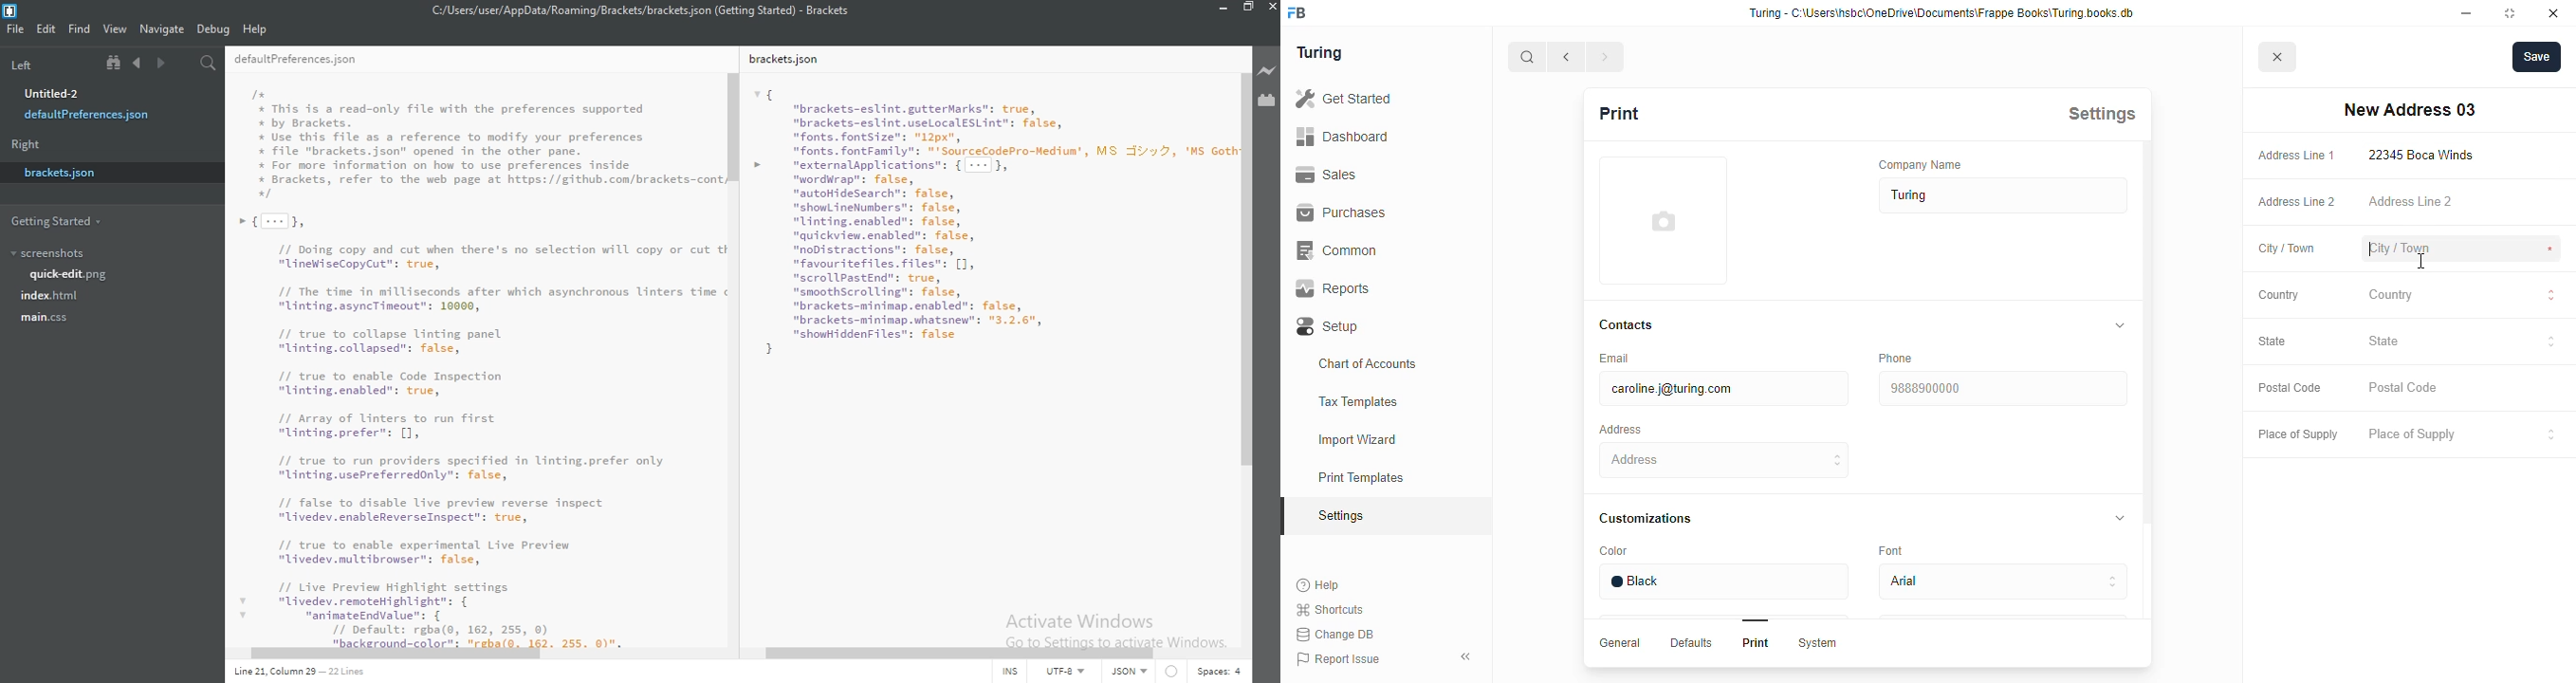 This screenshot has height=700, width=2576. Describe the element at coordinates (2004, 195) in the screenshot. I see `turing` at that location.